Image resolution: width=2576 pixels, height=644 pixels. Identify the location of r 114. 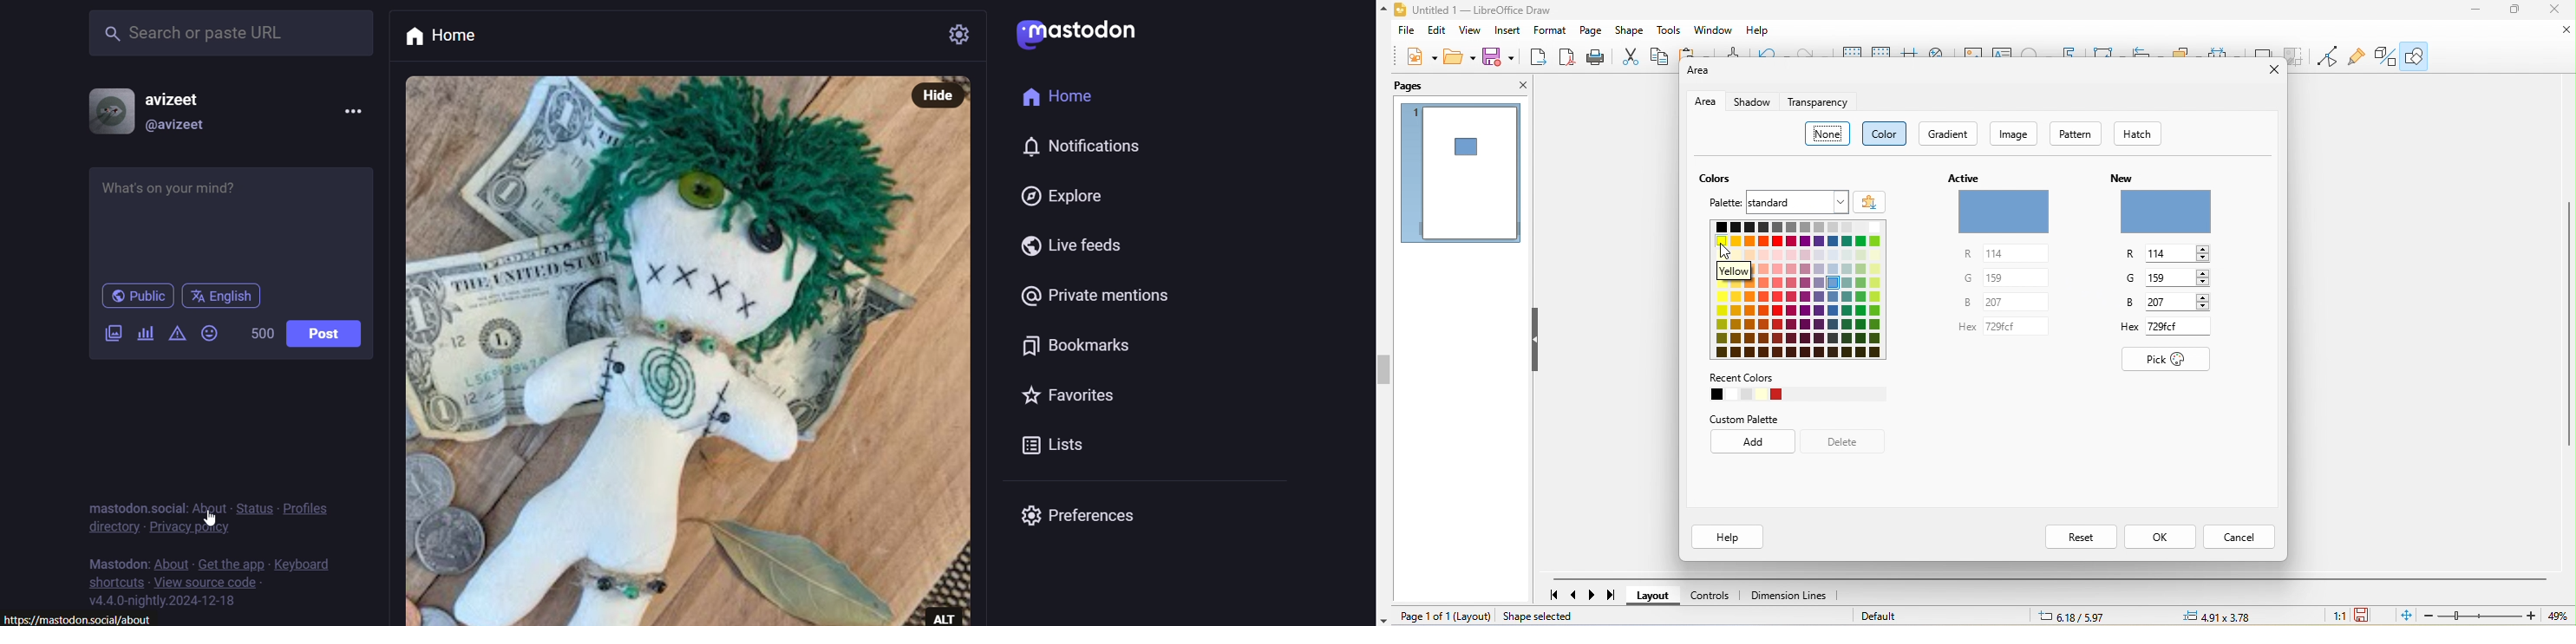
(2008, 254).